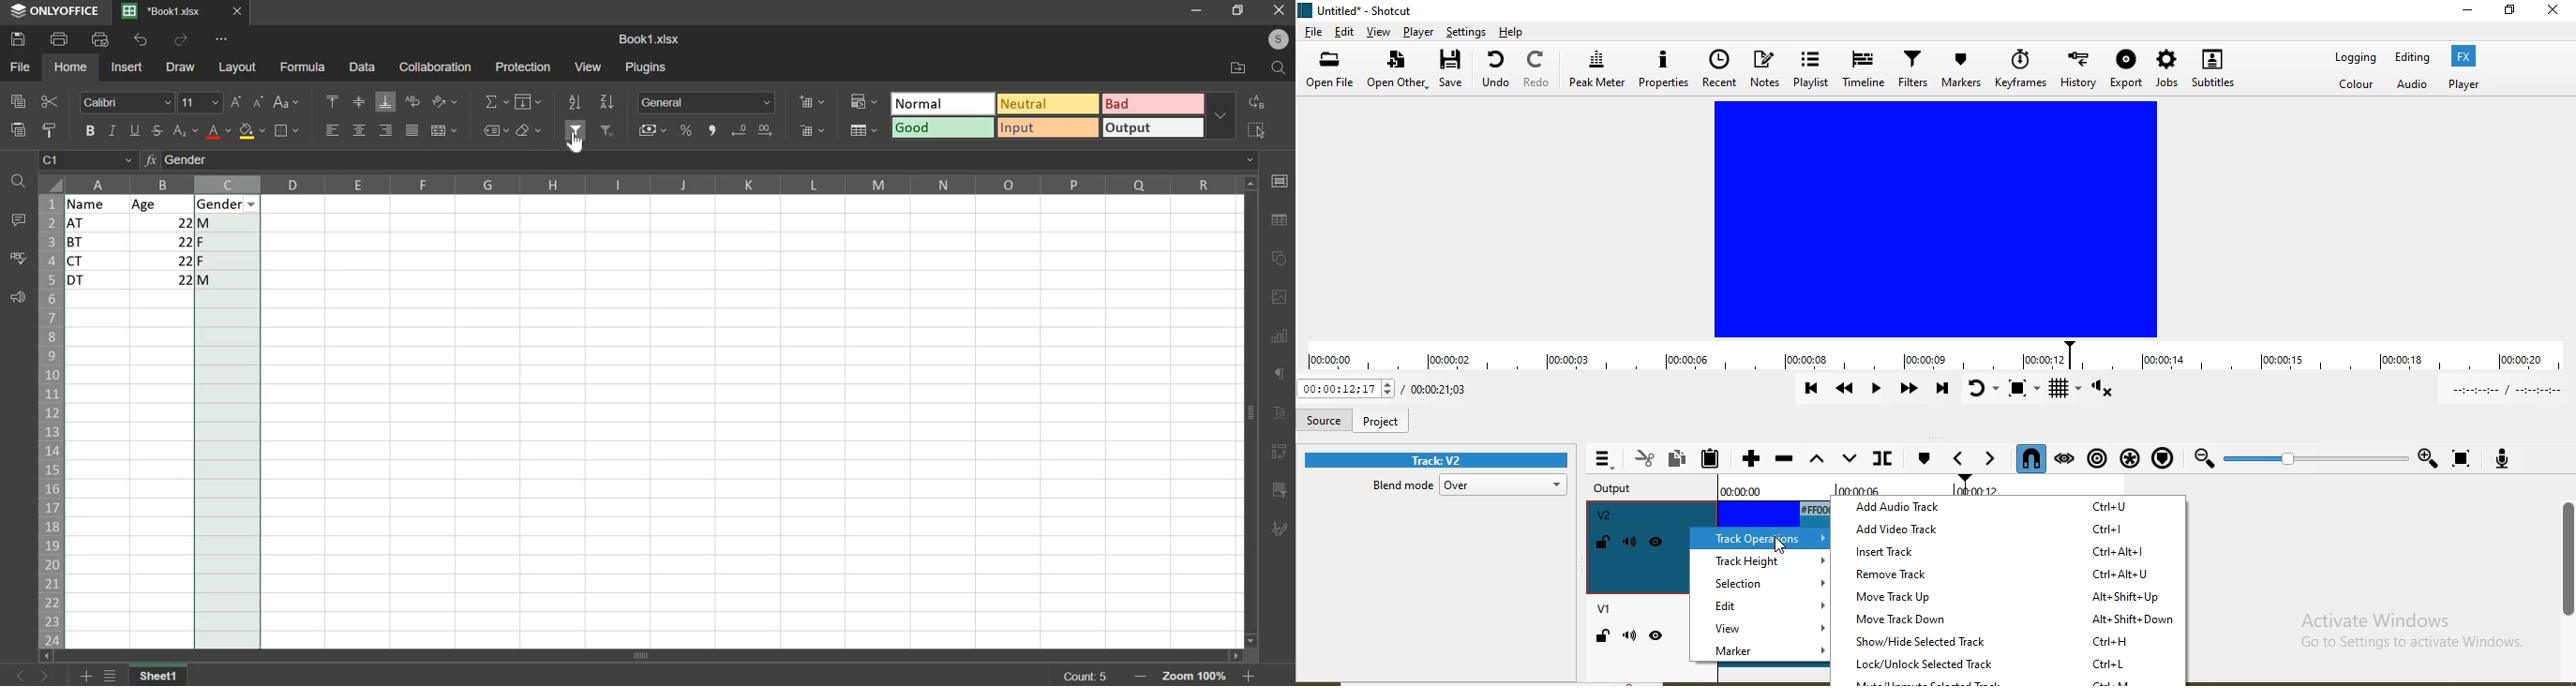 Image resolution: width=2576 pixels, height=700 pixels. What do you see at coordinates (2507, 390) in the screenshot?
I see `In point` at bounding box center [2507, 390].